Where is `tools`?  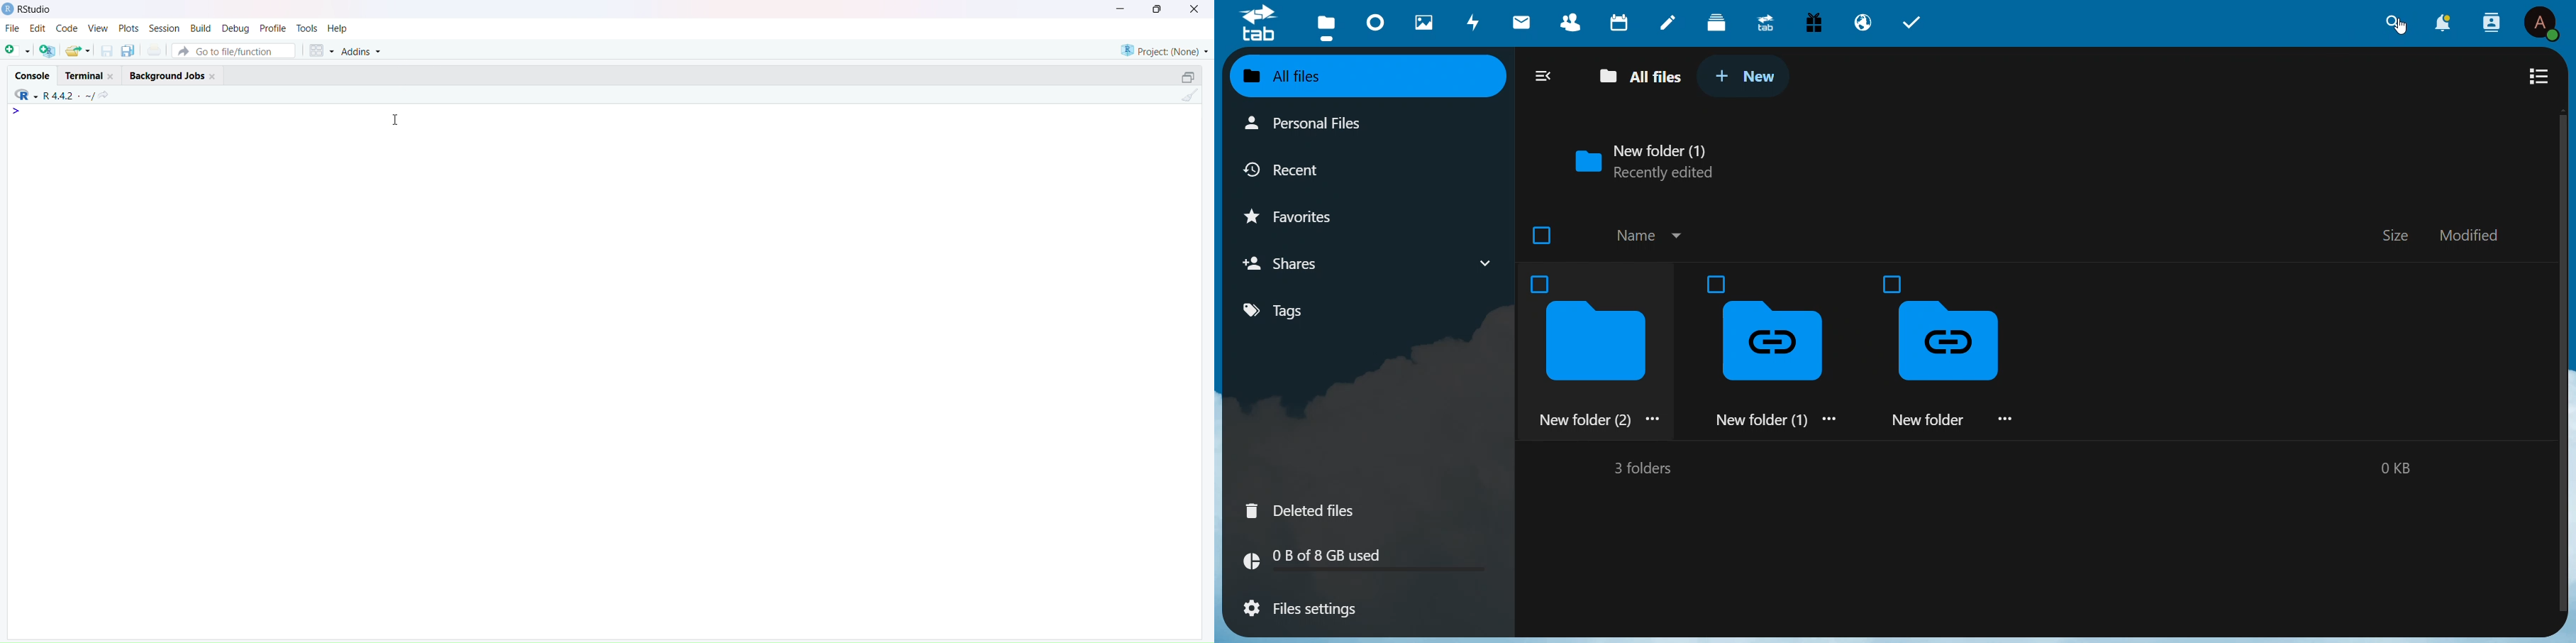 tools is located at coordinates (307, 28).